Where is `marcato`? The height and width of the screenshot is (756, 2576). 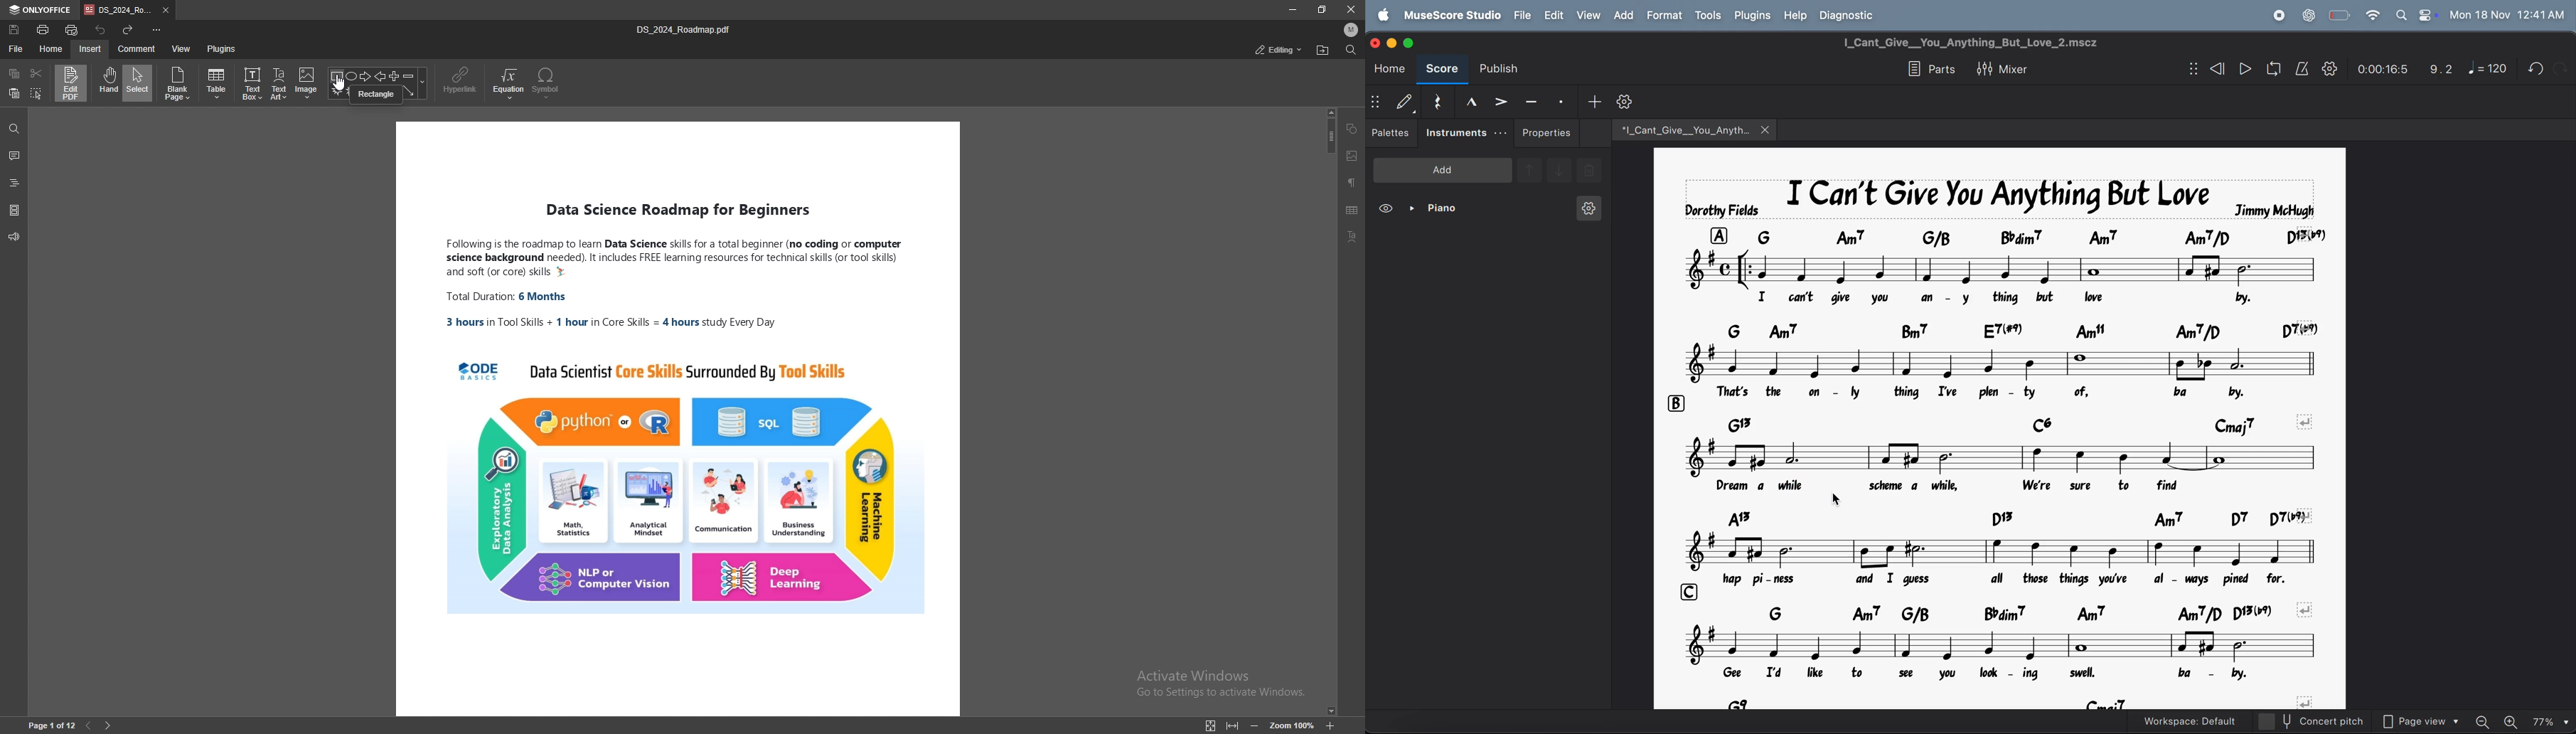
marcato is located at coordinates (1467, 101).